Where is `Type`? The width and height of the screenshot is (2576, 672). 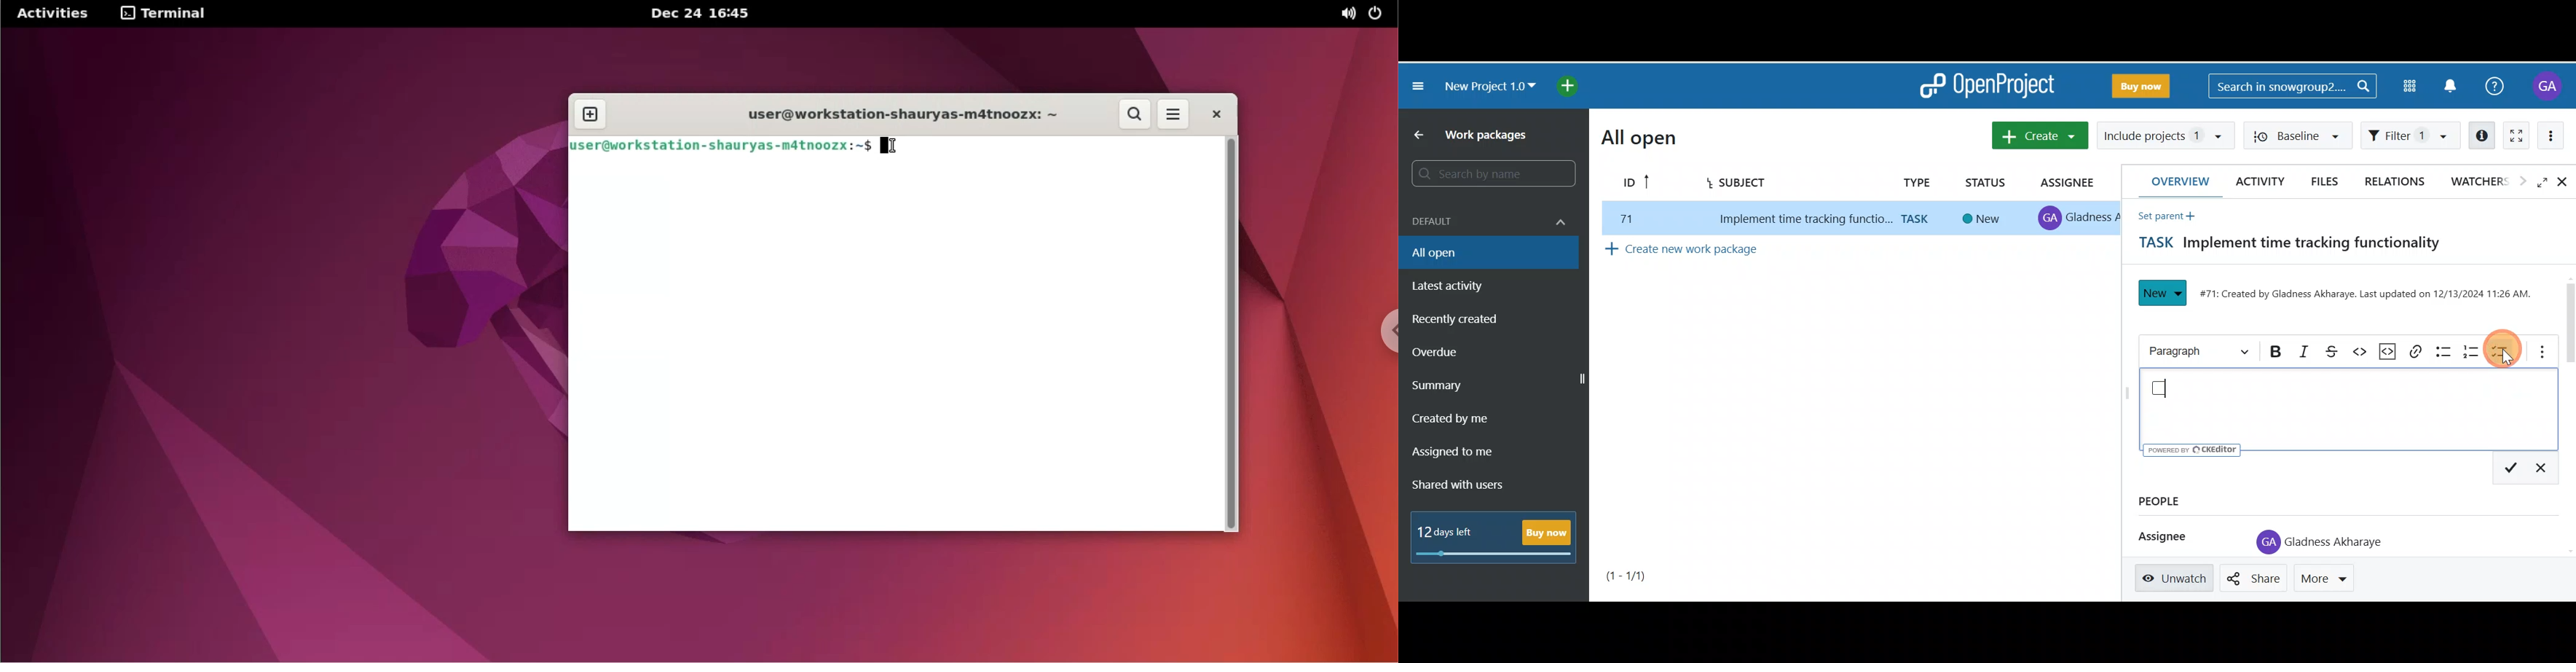
Type is located at coordinates (1914, 181).